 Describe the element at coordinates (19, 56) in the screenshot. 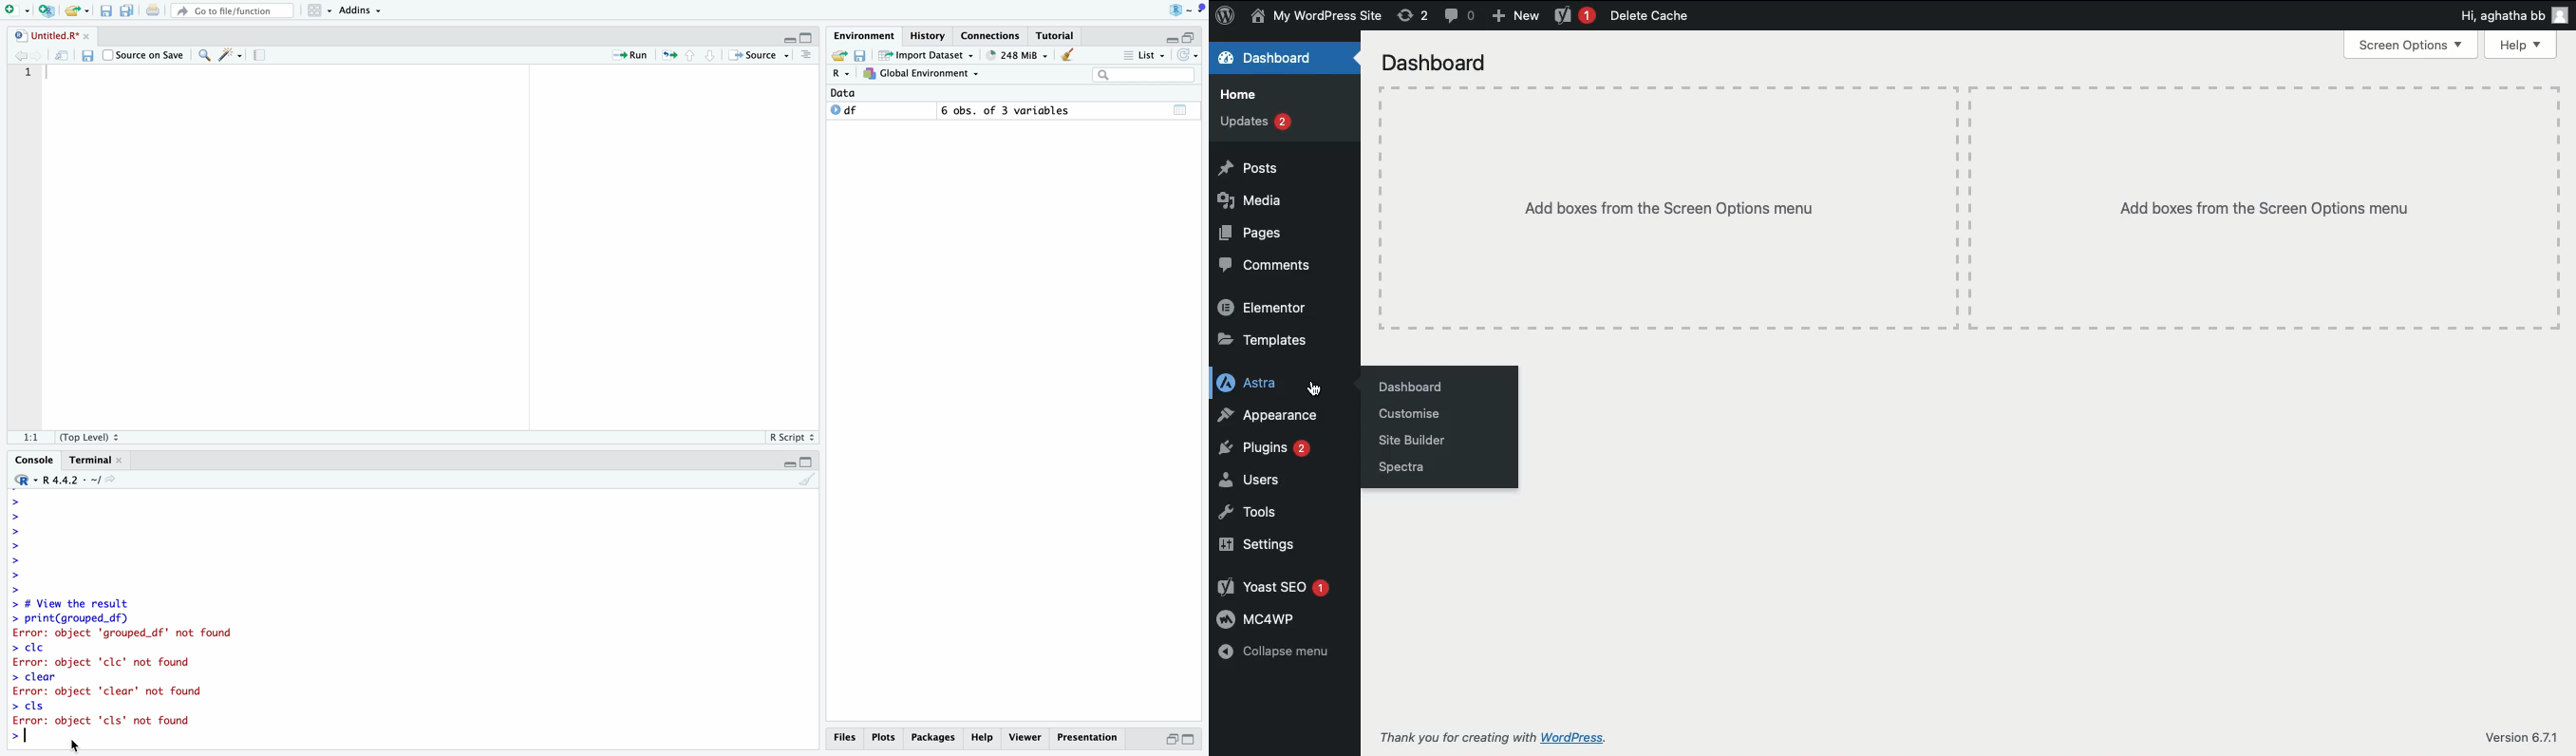

I see `Go to previous location` at that location.